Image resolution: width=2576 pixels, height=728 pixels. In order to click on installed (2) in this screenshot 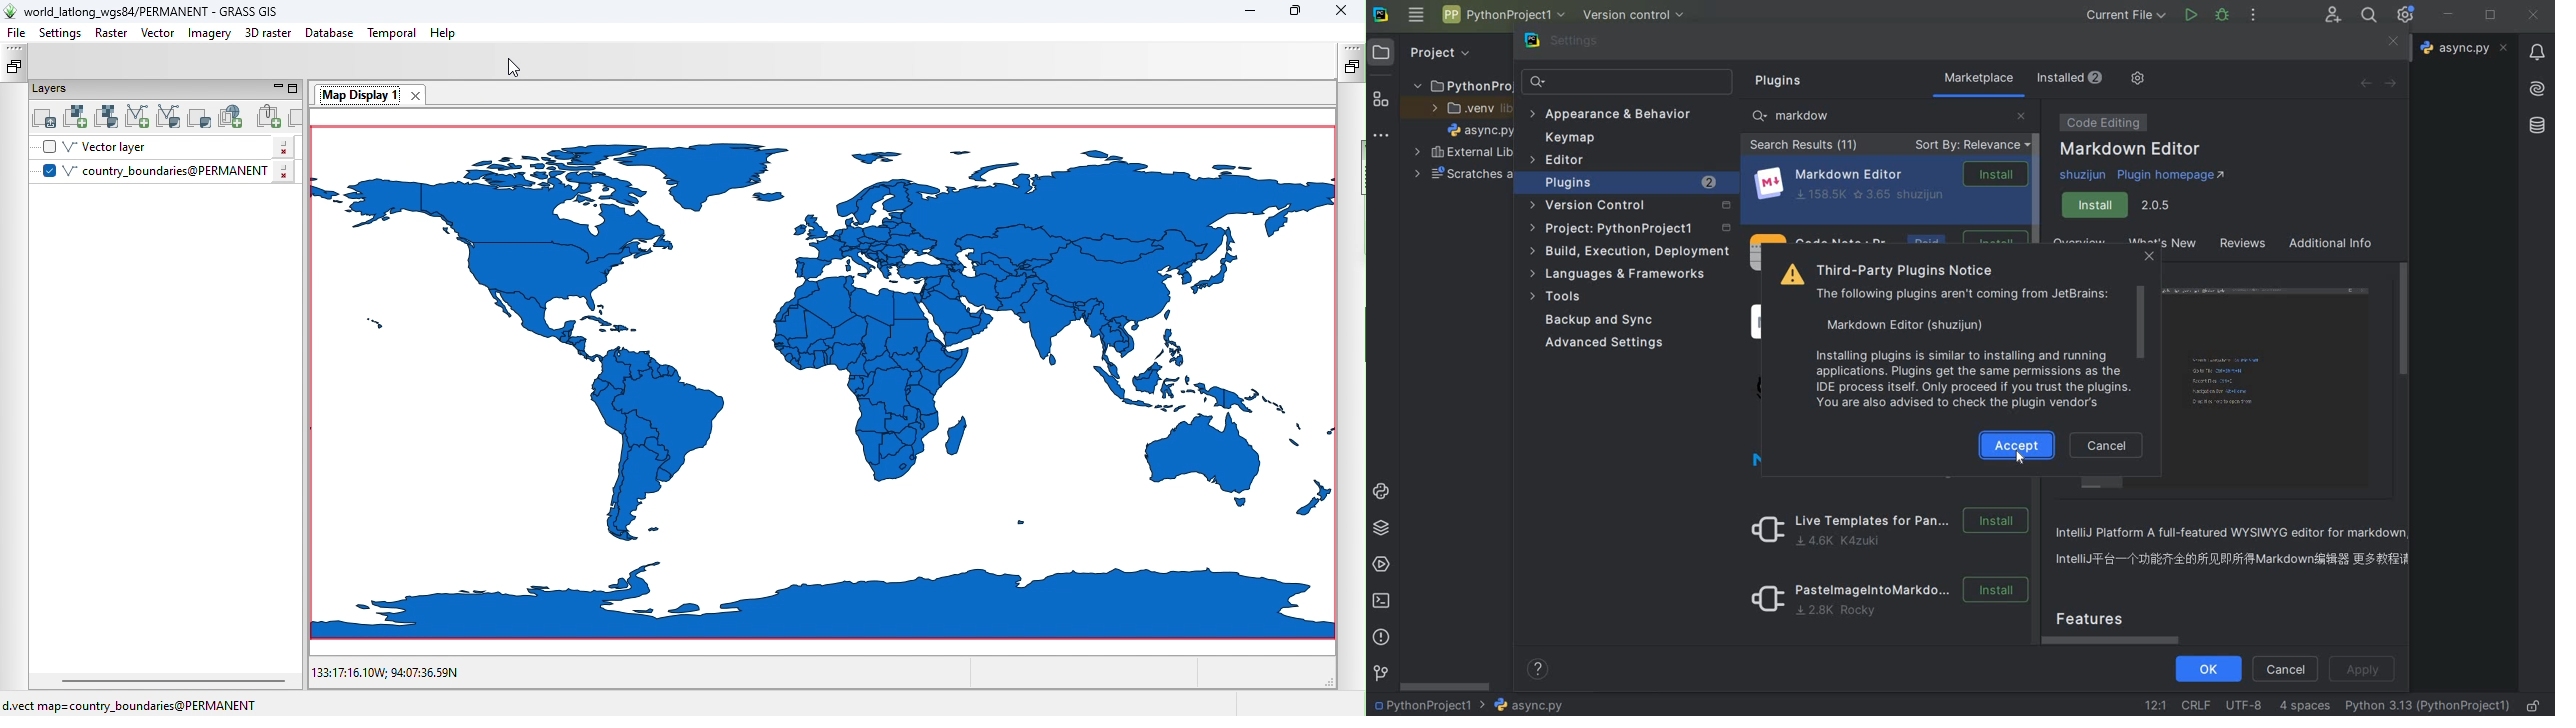, I will do `click(2069, 78)`.